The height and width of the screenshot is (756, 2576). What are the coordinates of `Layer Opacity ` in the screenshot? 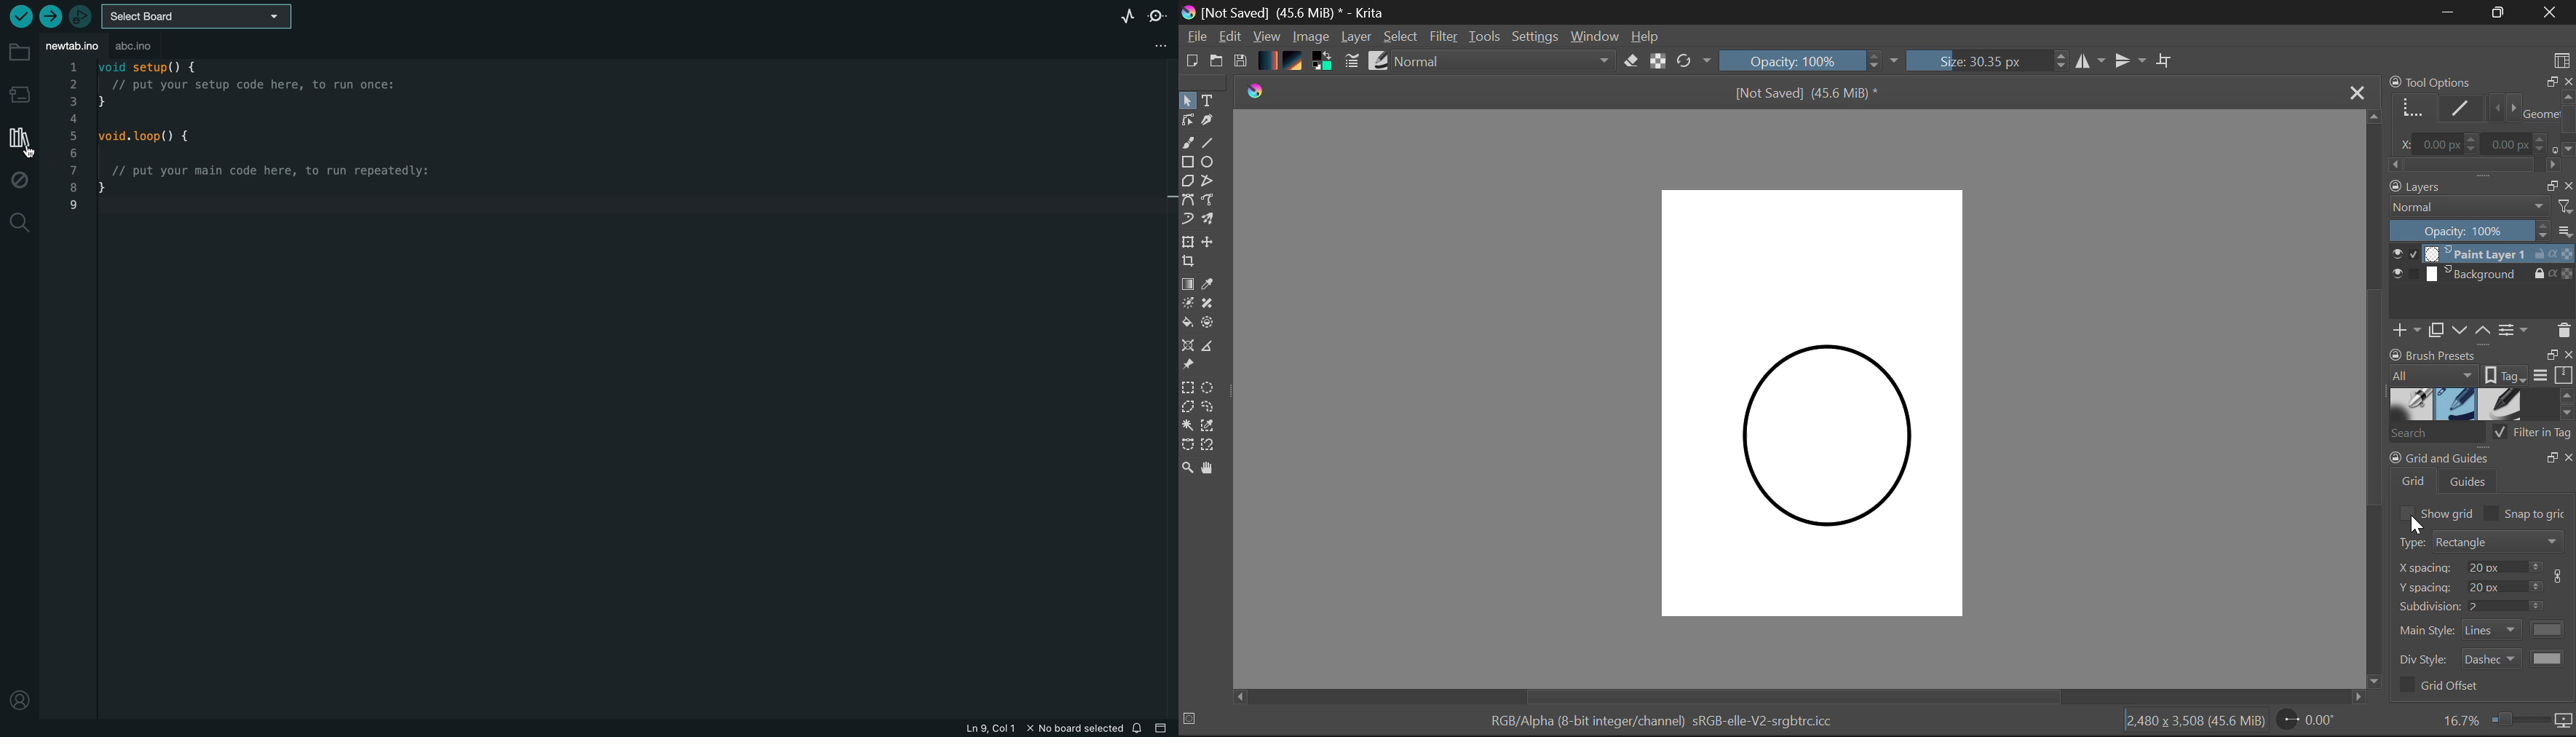 It's located at (2481, 231).